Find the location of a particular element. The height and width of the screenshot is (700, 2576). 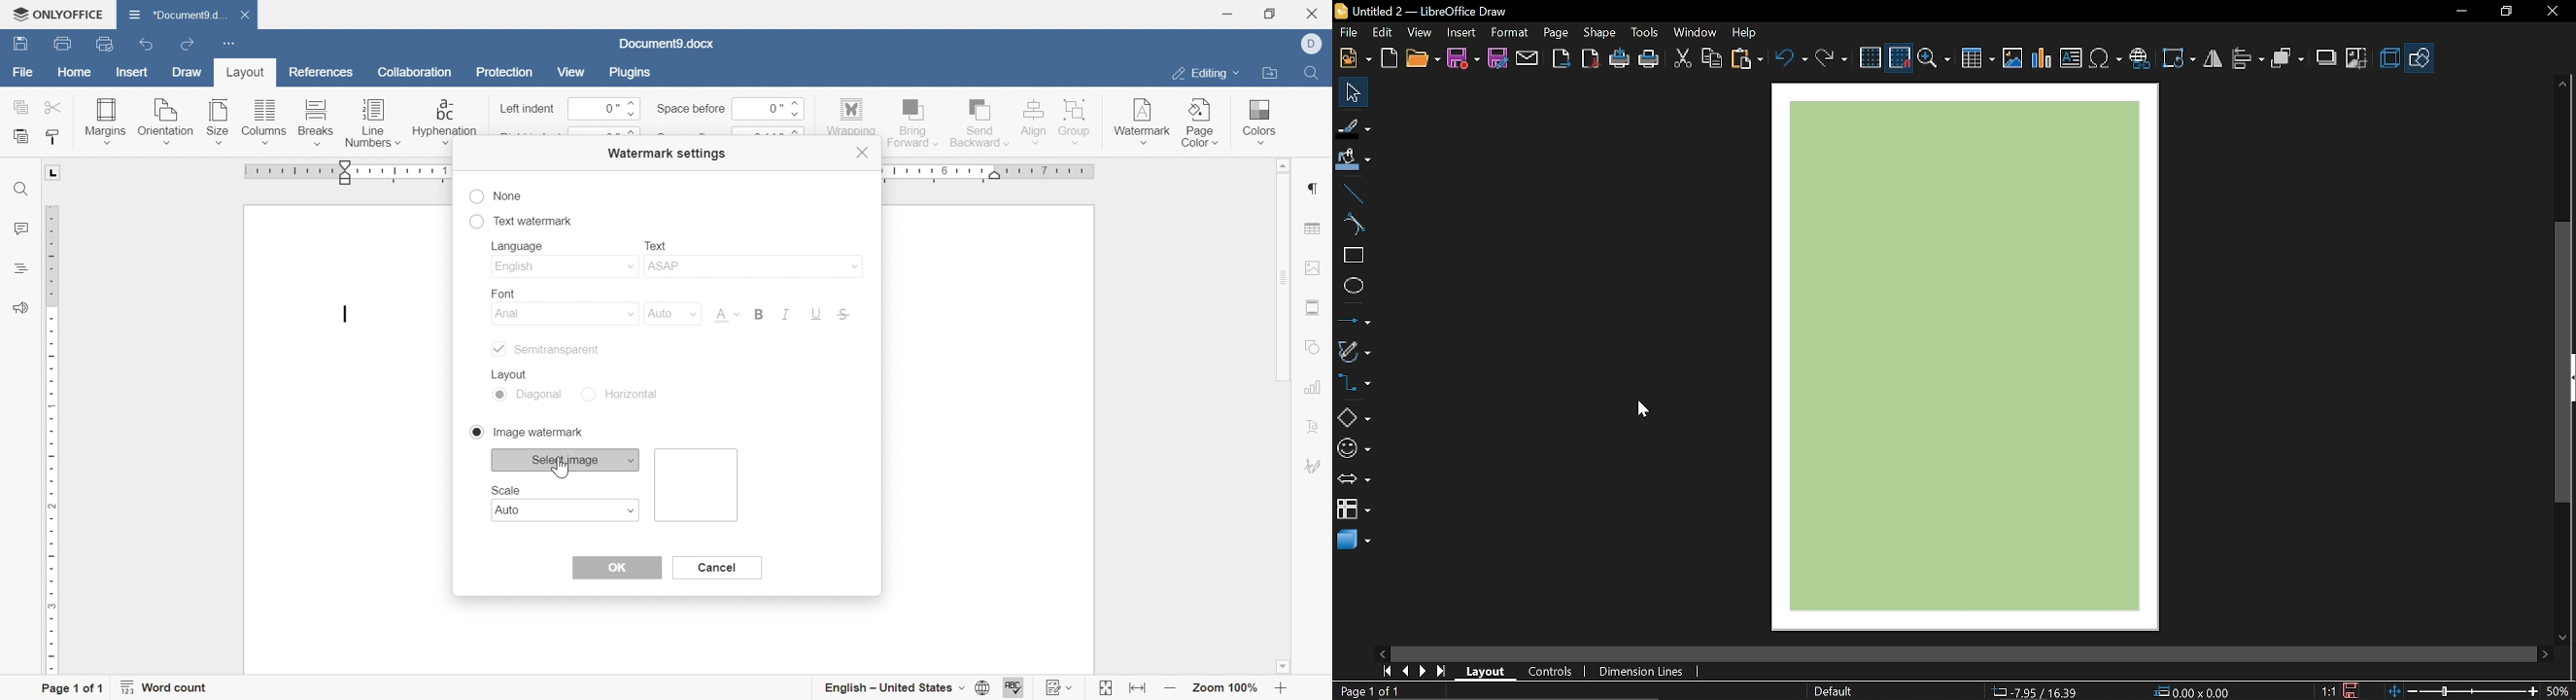

chart settings is located at coordinates (1313, 387).